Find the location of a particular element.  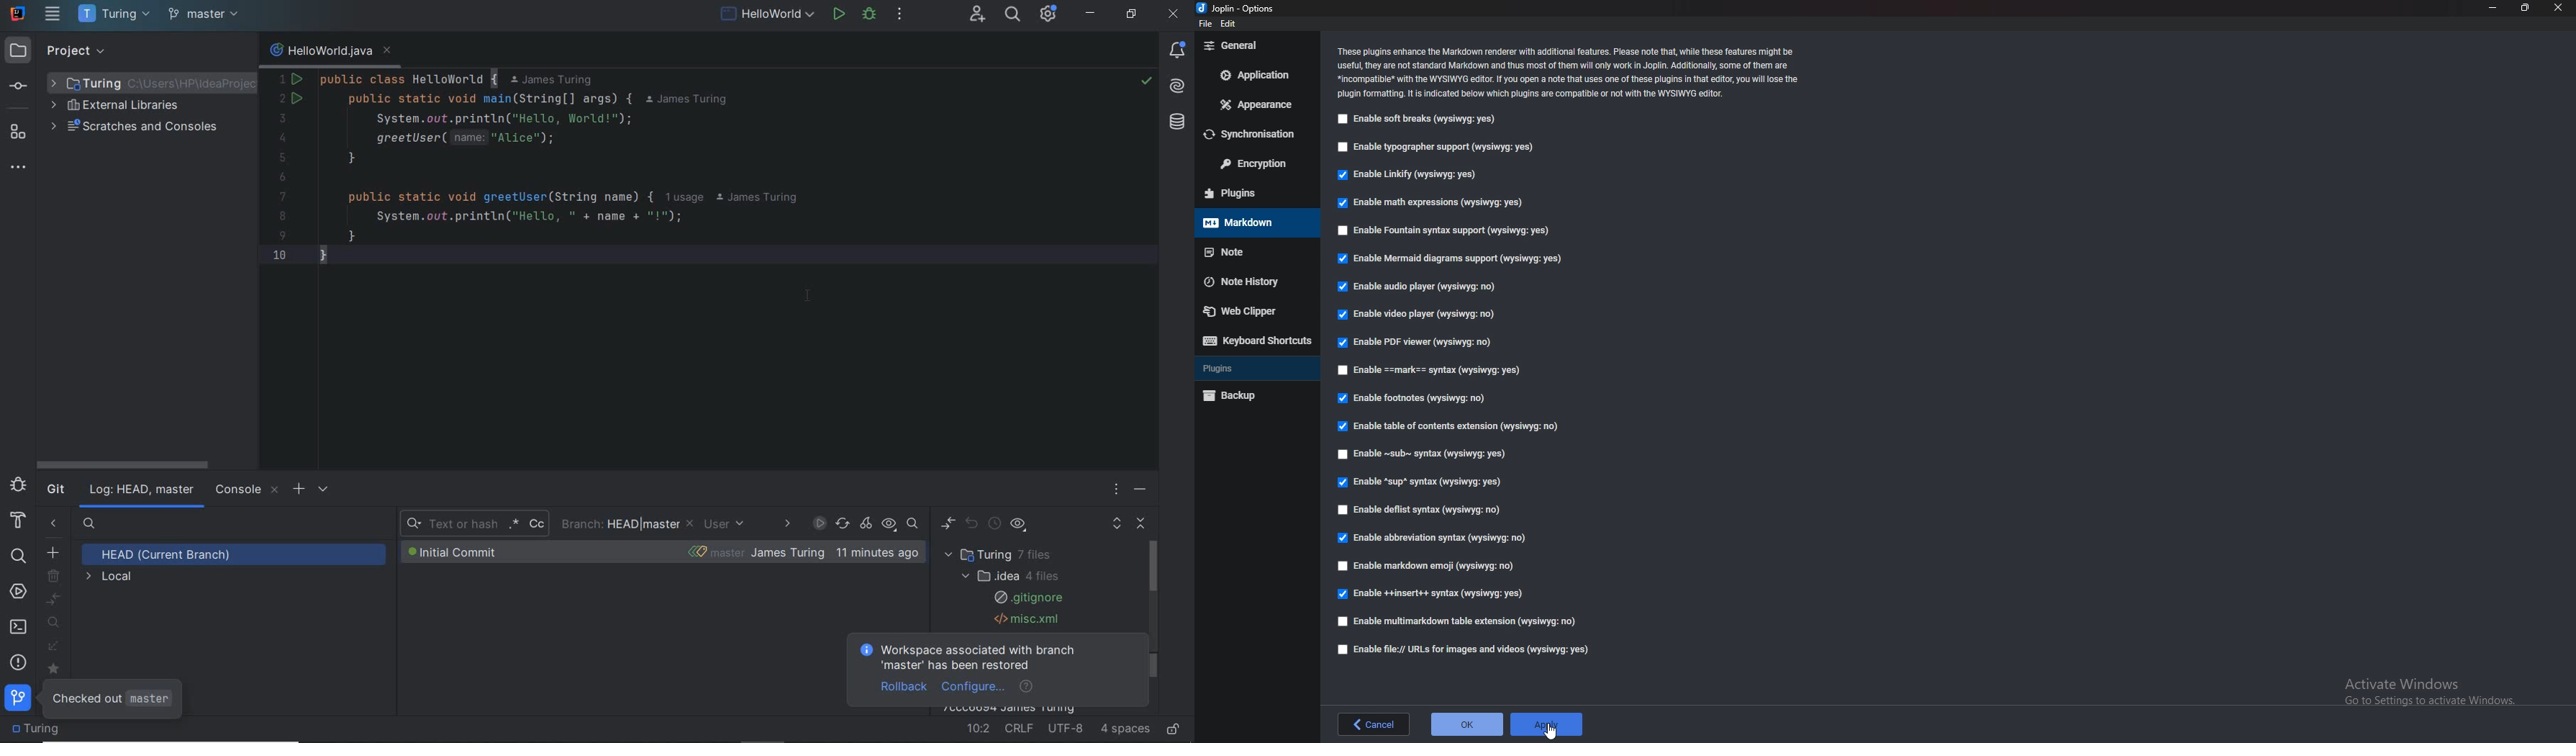

terminal is located at coordinates (19, 627).